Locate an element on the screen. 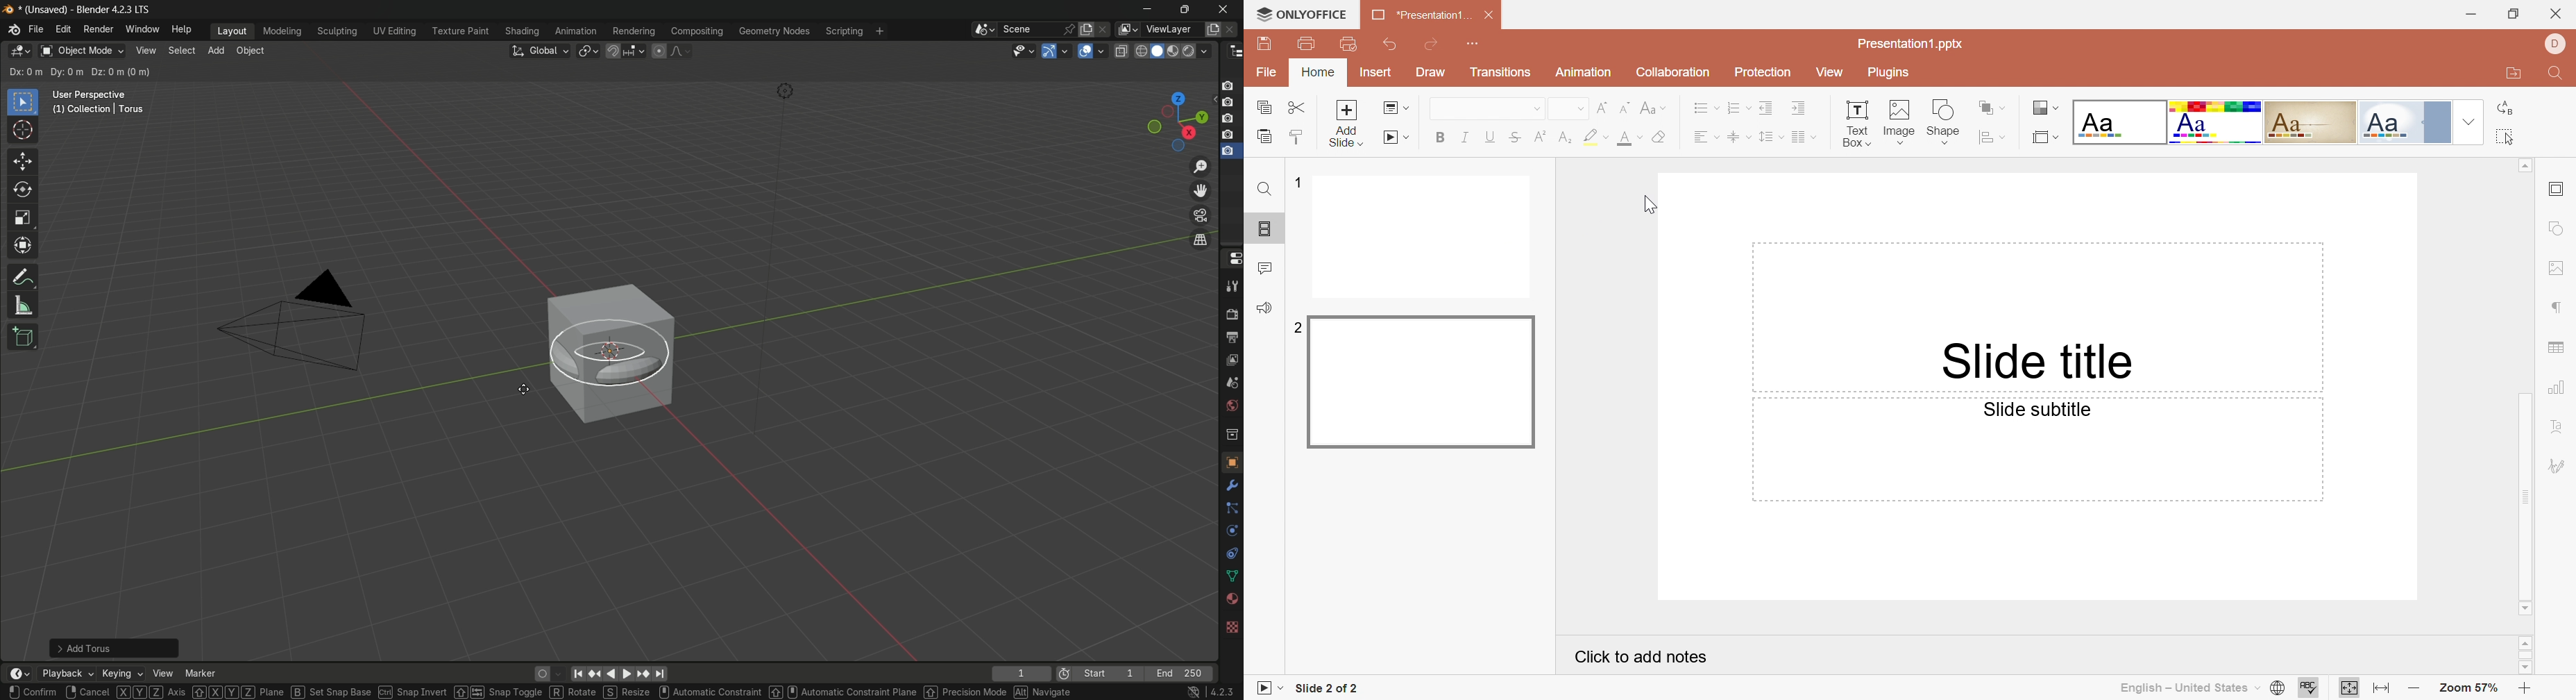 The image size is (2576, 700). transformation is located at coordinates (24, 247).